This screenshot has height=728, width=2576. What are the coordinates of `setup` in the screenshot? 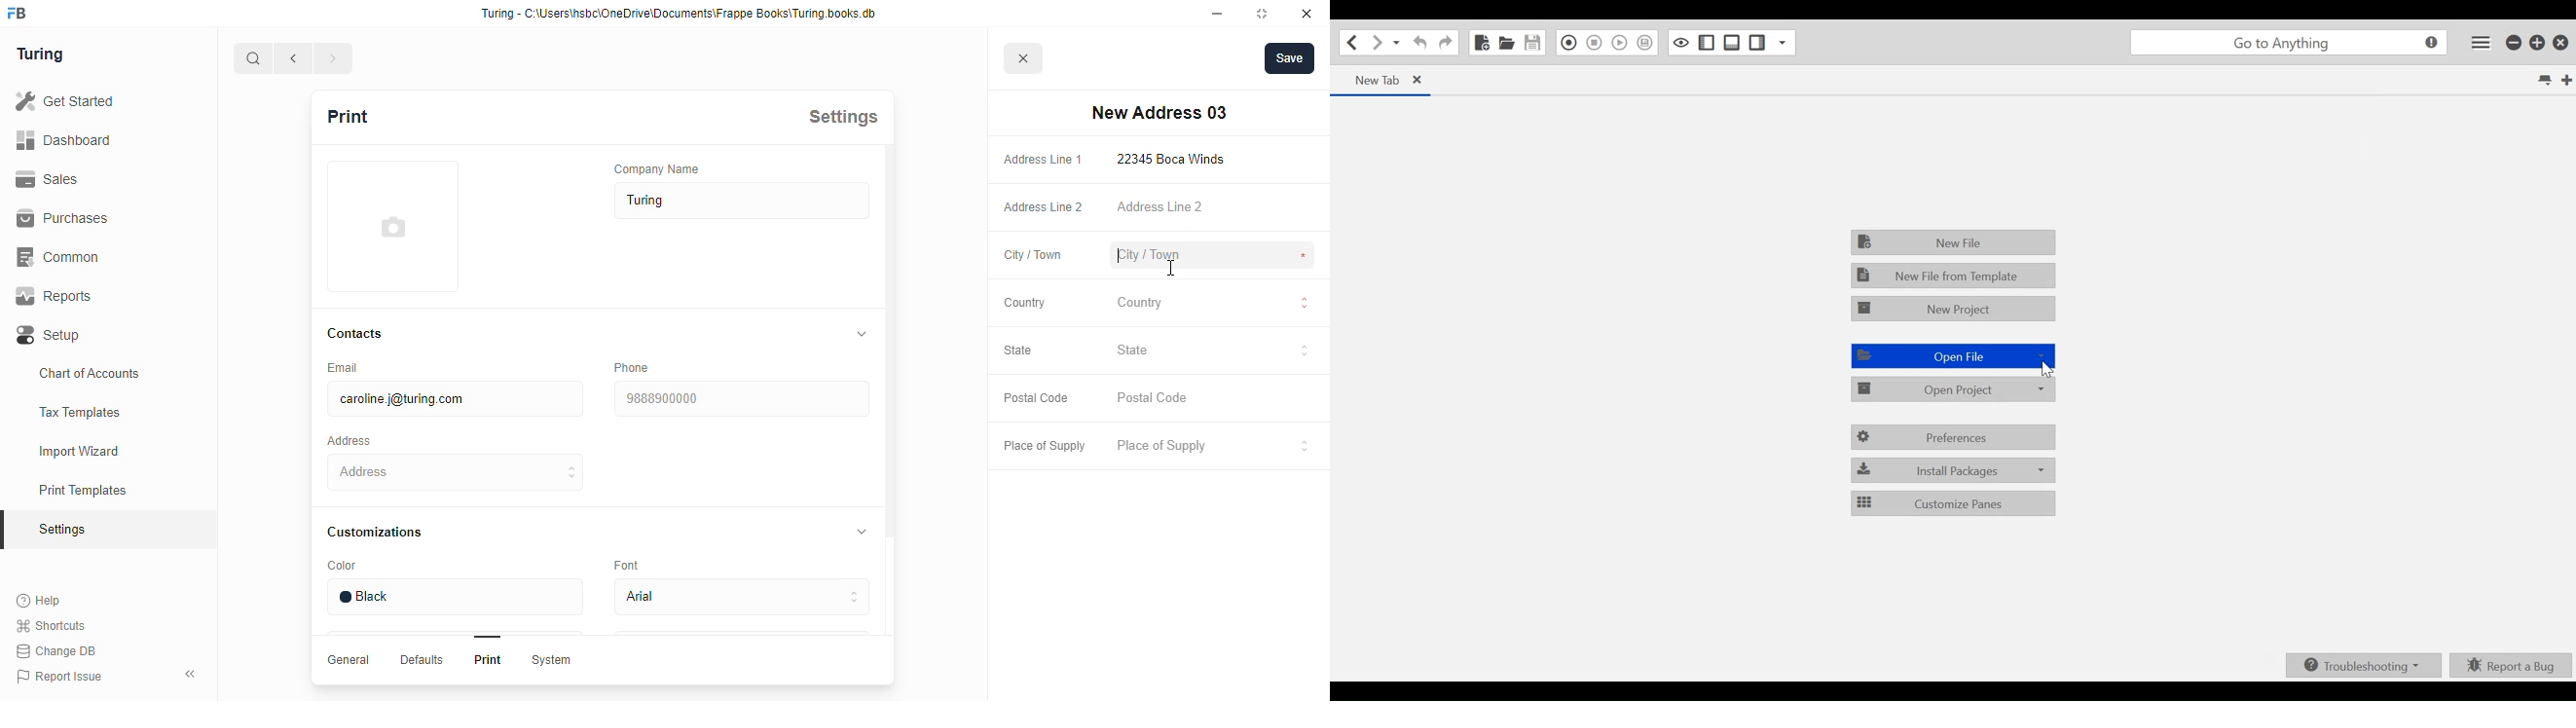 It's located at (50, 336).